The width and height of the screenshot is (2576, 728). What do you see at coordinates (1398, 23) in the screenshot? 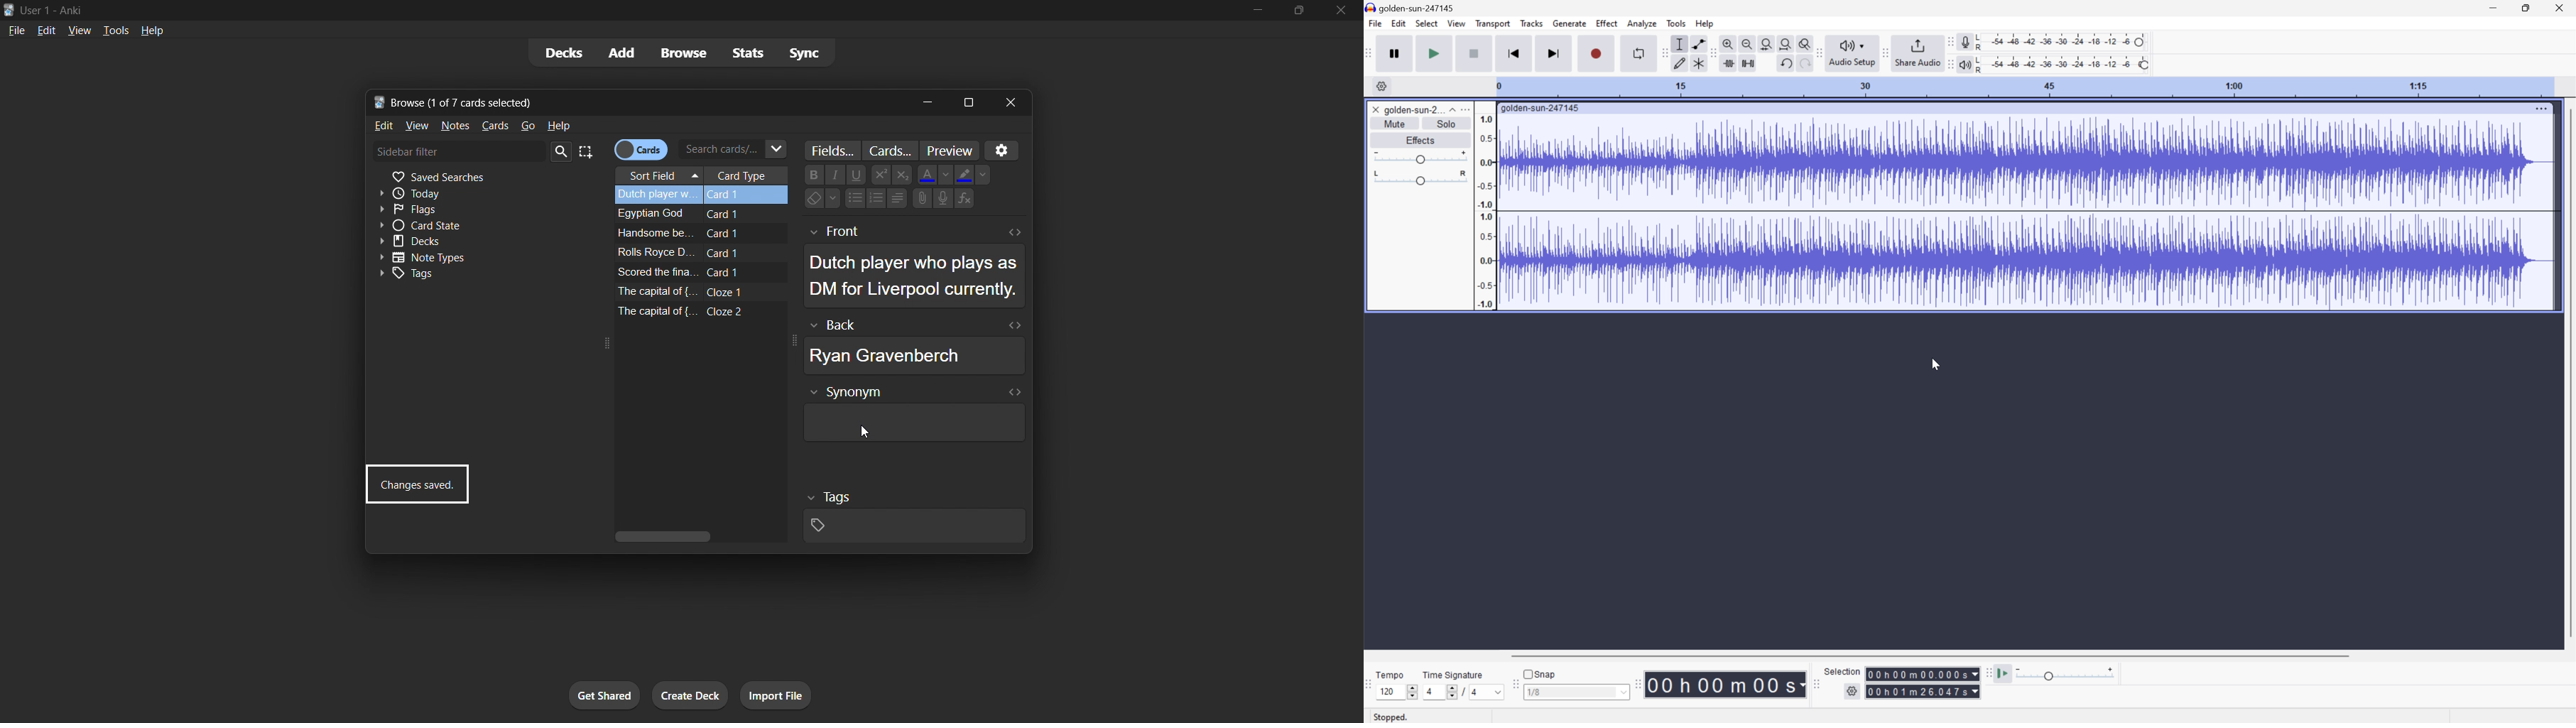
I see `Edit` at bounding box center [1398, 23].